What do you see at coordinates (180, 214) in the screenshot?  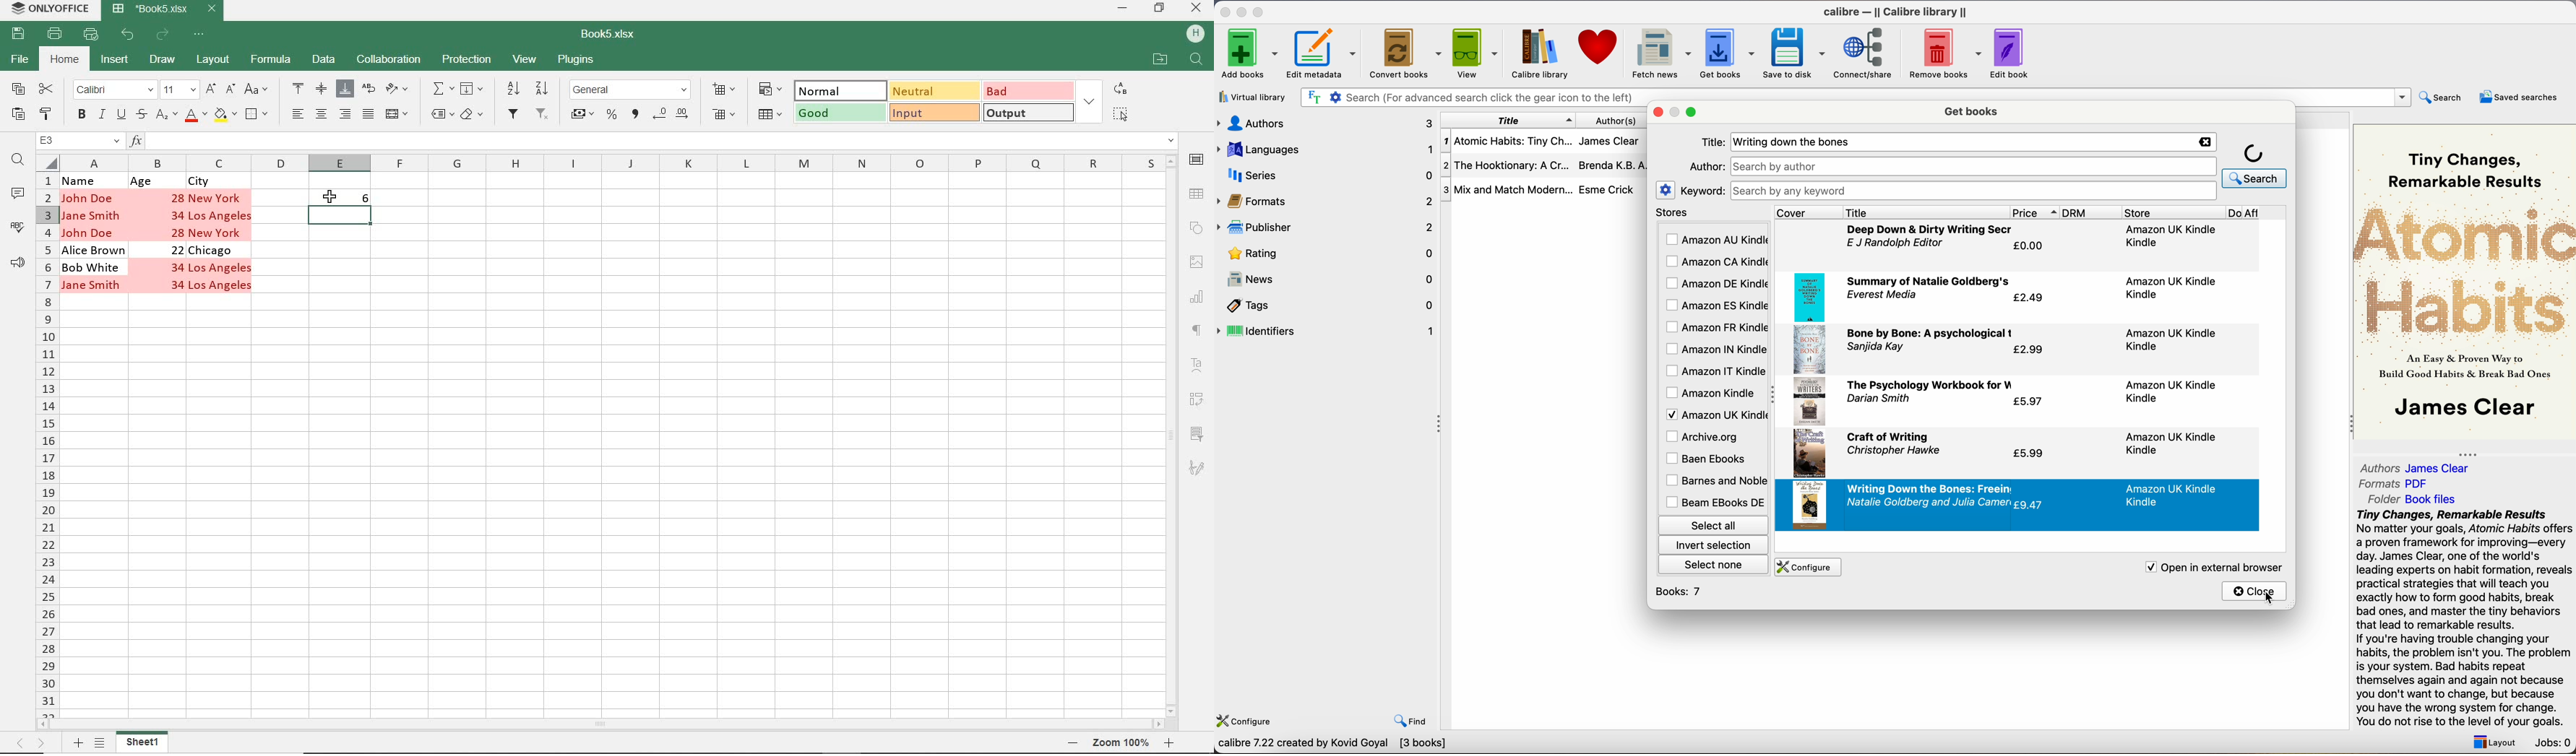 I see `34` at bounding box center [180, 214].